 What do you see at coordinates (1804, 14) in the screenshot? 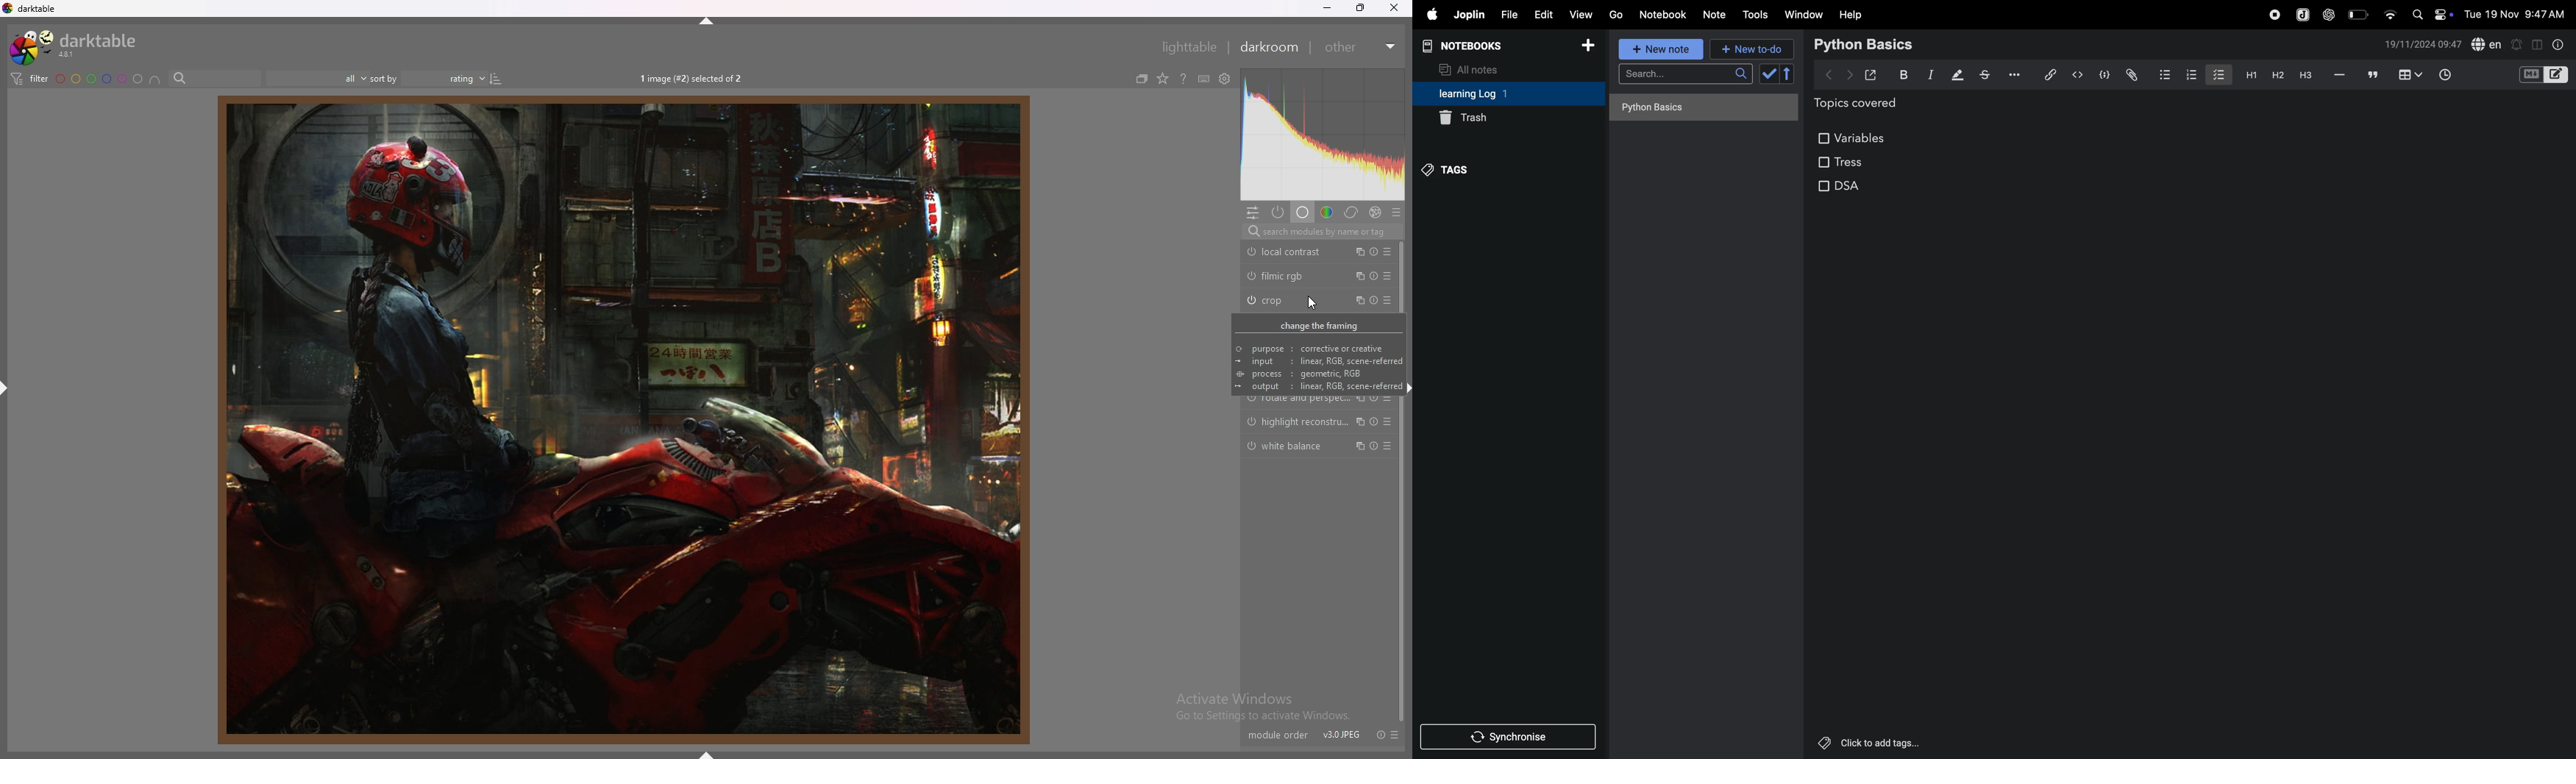
I see `window` at bounding box center [1804, 14].